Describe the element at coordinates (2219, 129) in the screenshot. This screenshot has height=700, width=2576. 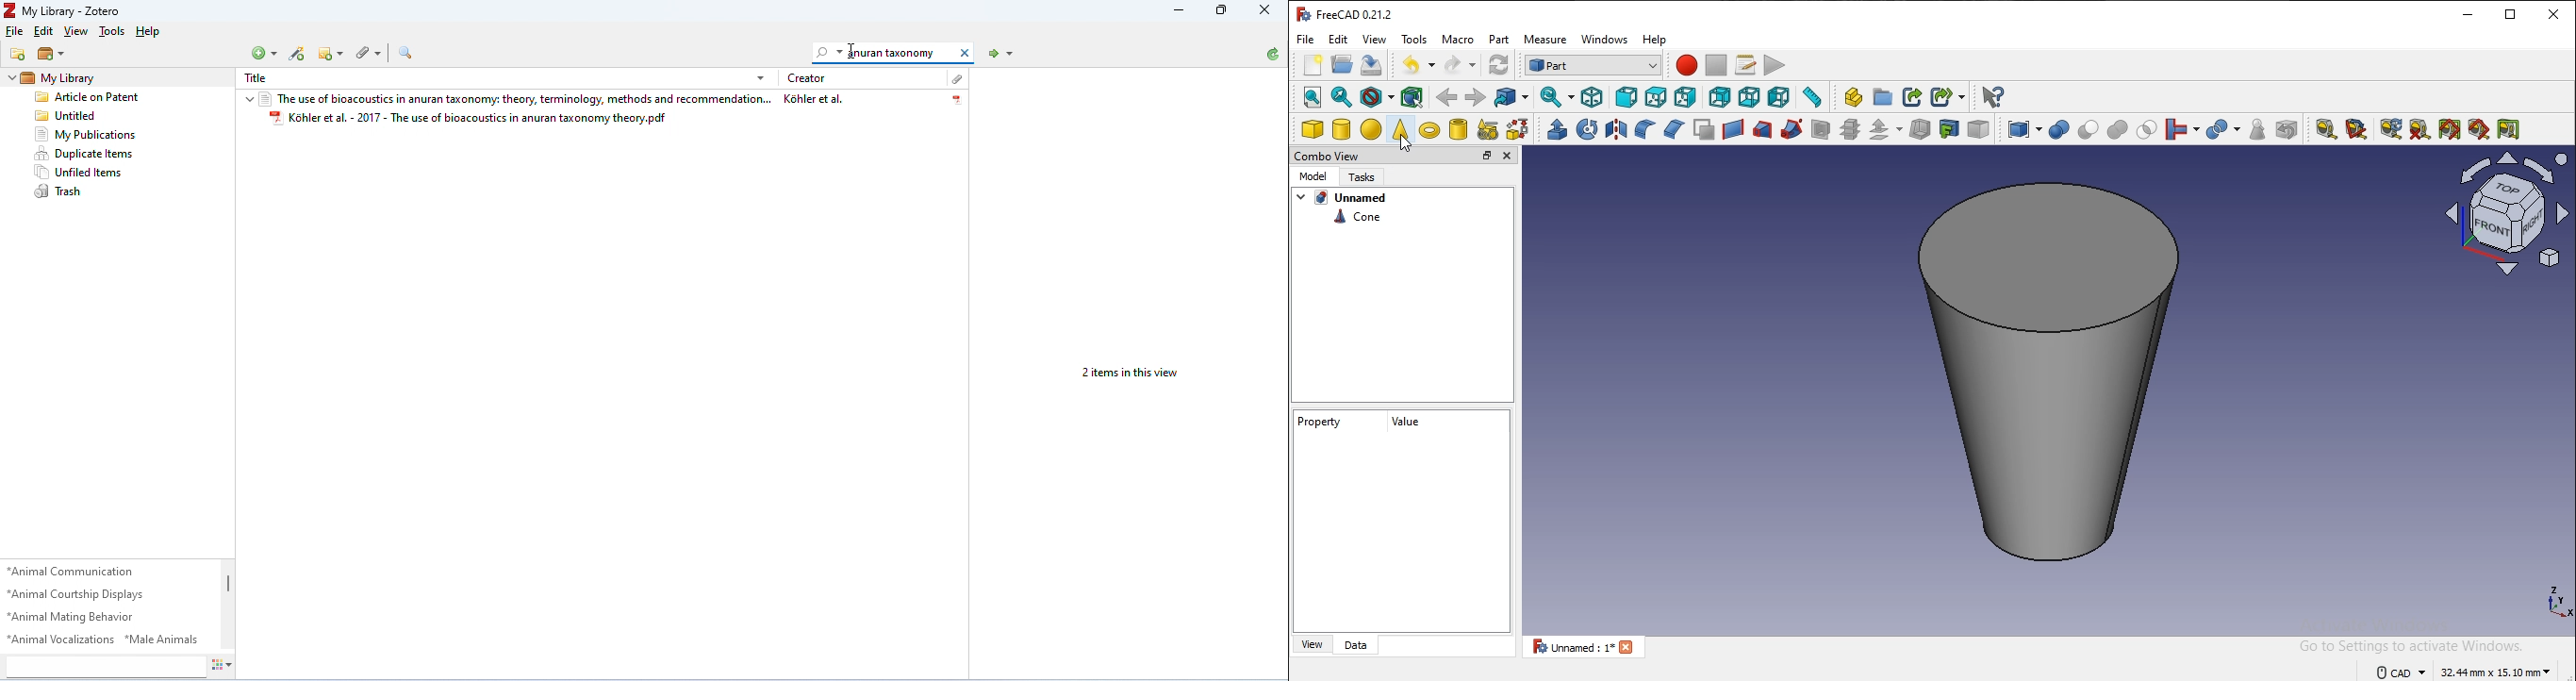
I see `split objects` at that location.